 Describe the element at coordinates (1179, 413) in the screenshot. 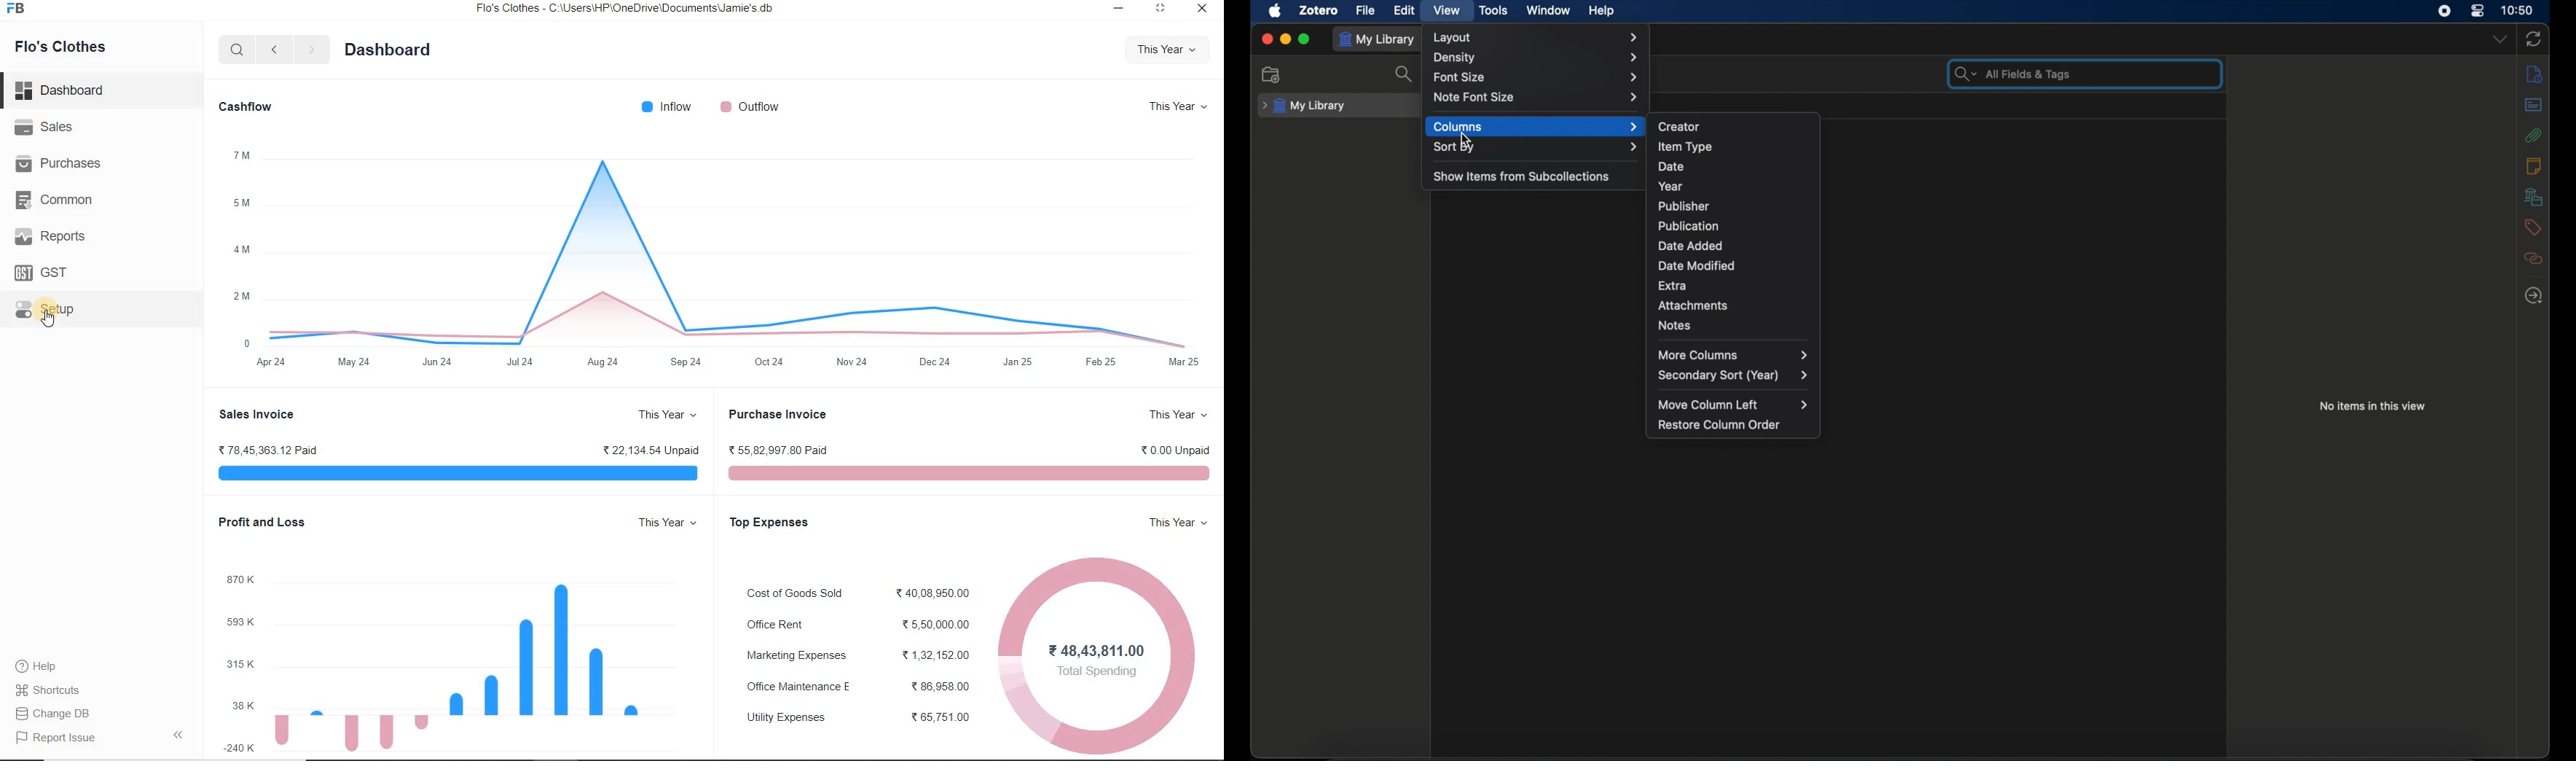

I see `This Year` at that location.